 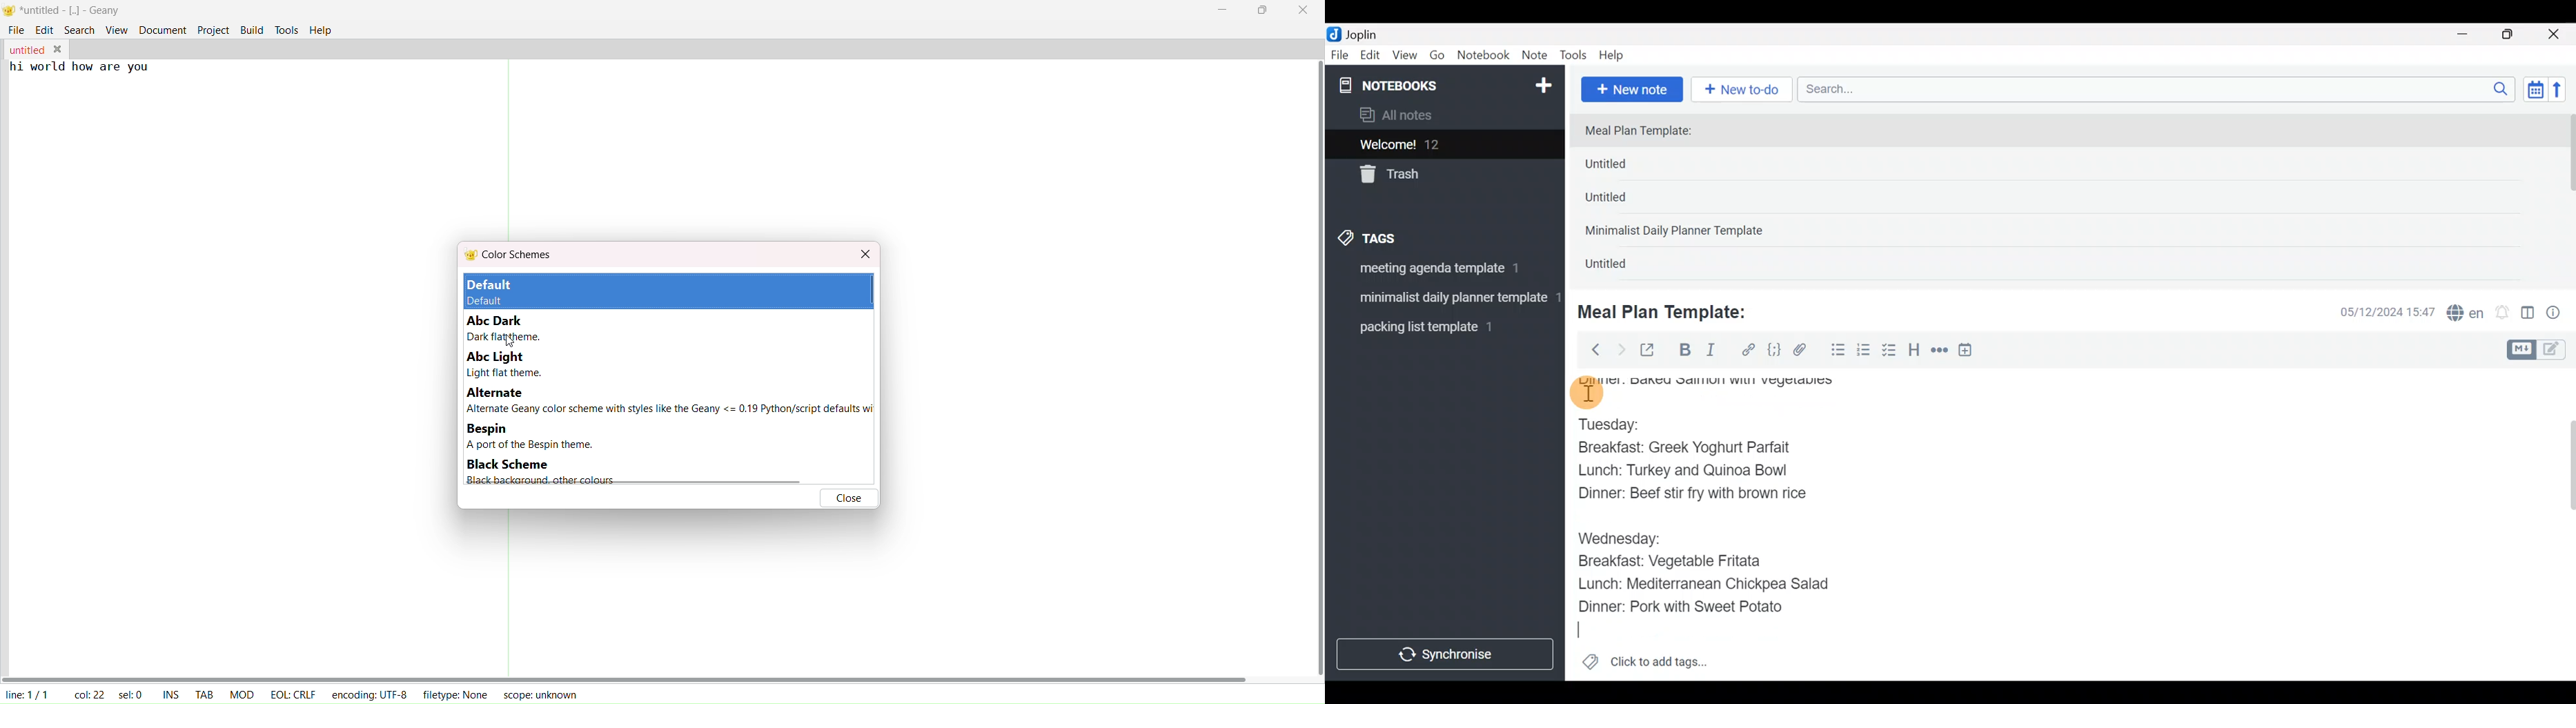 I want to click on Forward, so click(x=1621, y=349).